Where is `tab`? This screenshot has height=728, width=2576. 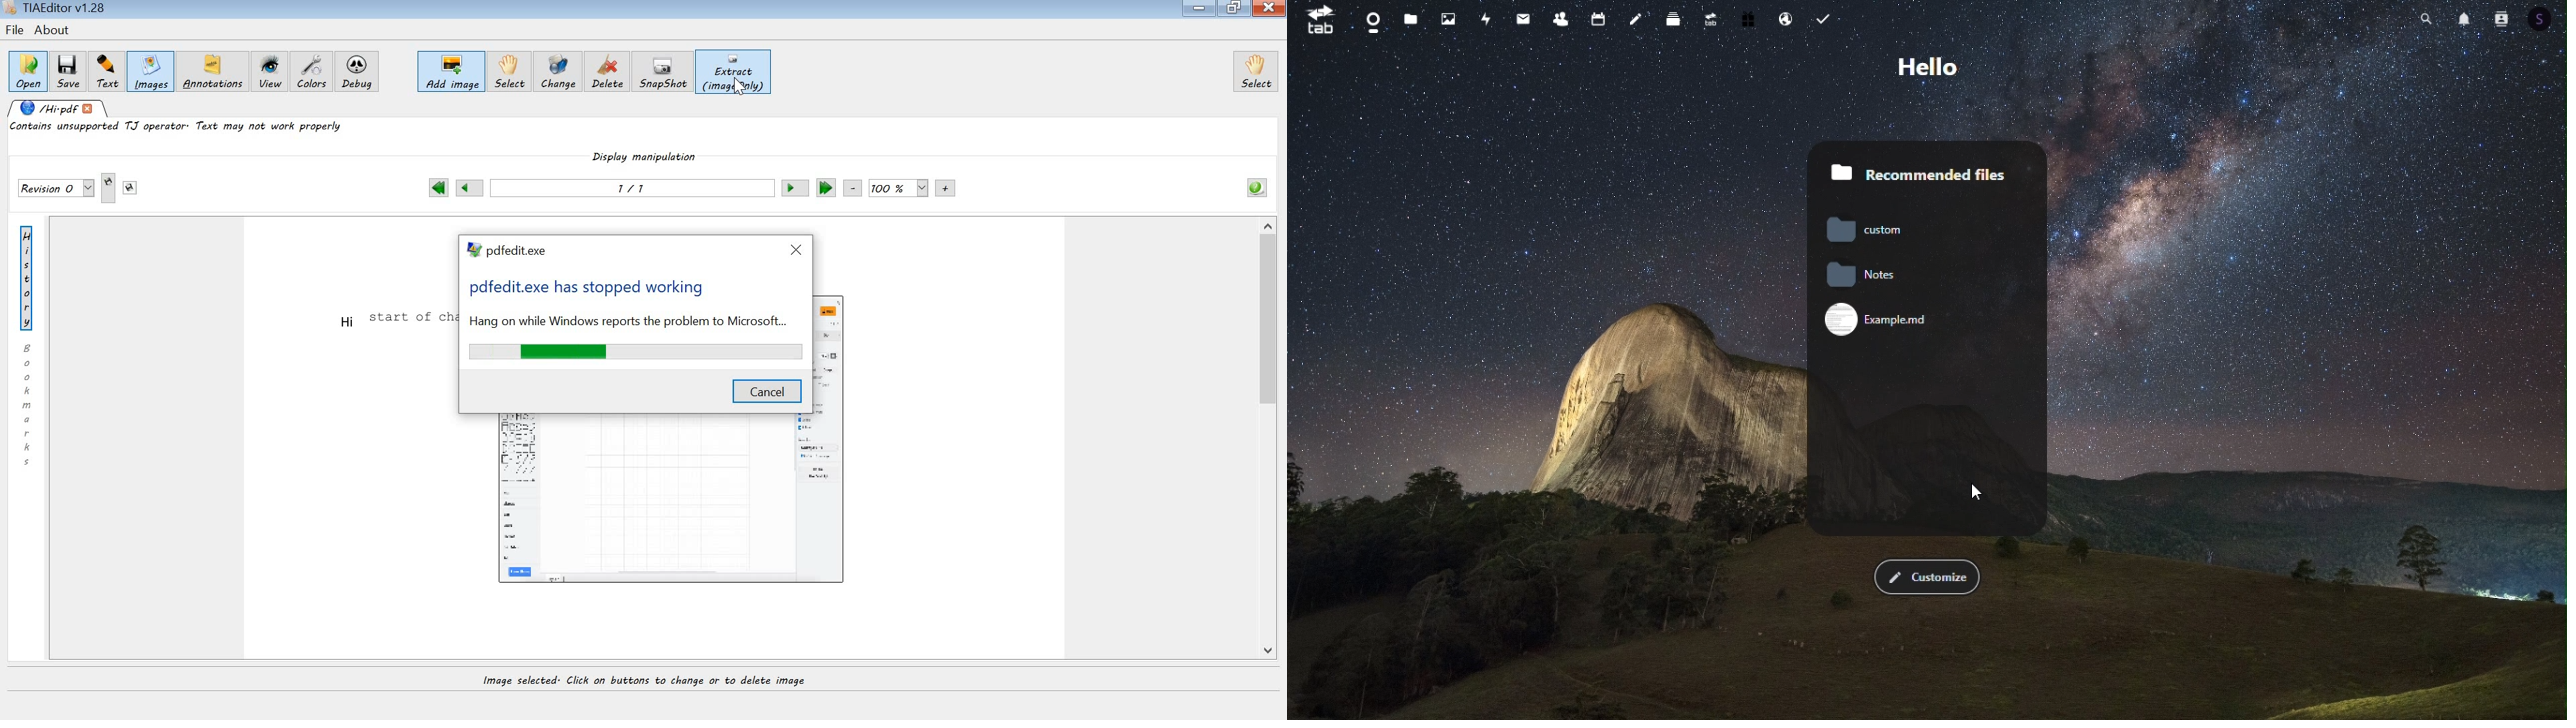
tab is located at coordinates (1321, 22).